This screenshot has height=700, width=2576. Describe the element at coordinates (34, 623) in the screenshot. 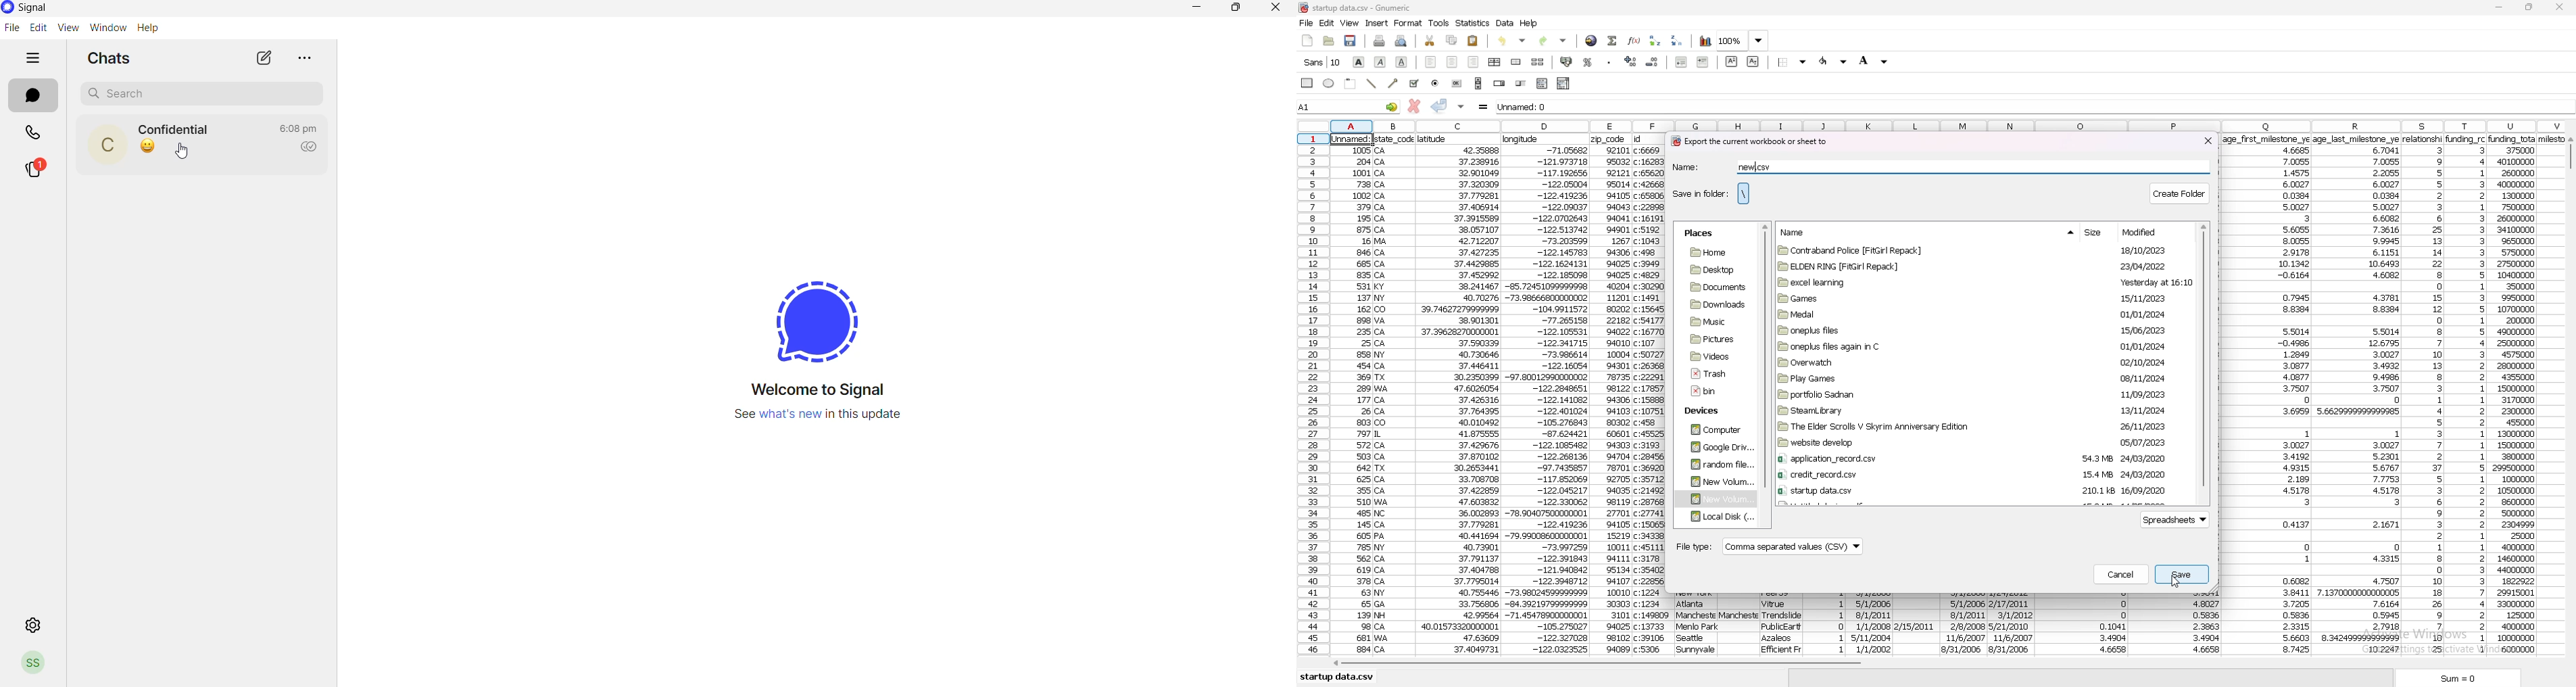

I see `settings` at that location.